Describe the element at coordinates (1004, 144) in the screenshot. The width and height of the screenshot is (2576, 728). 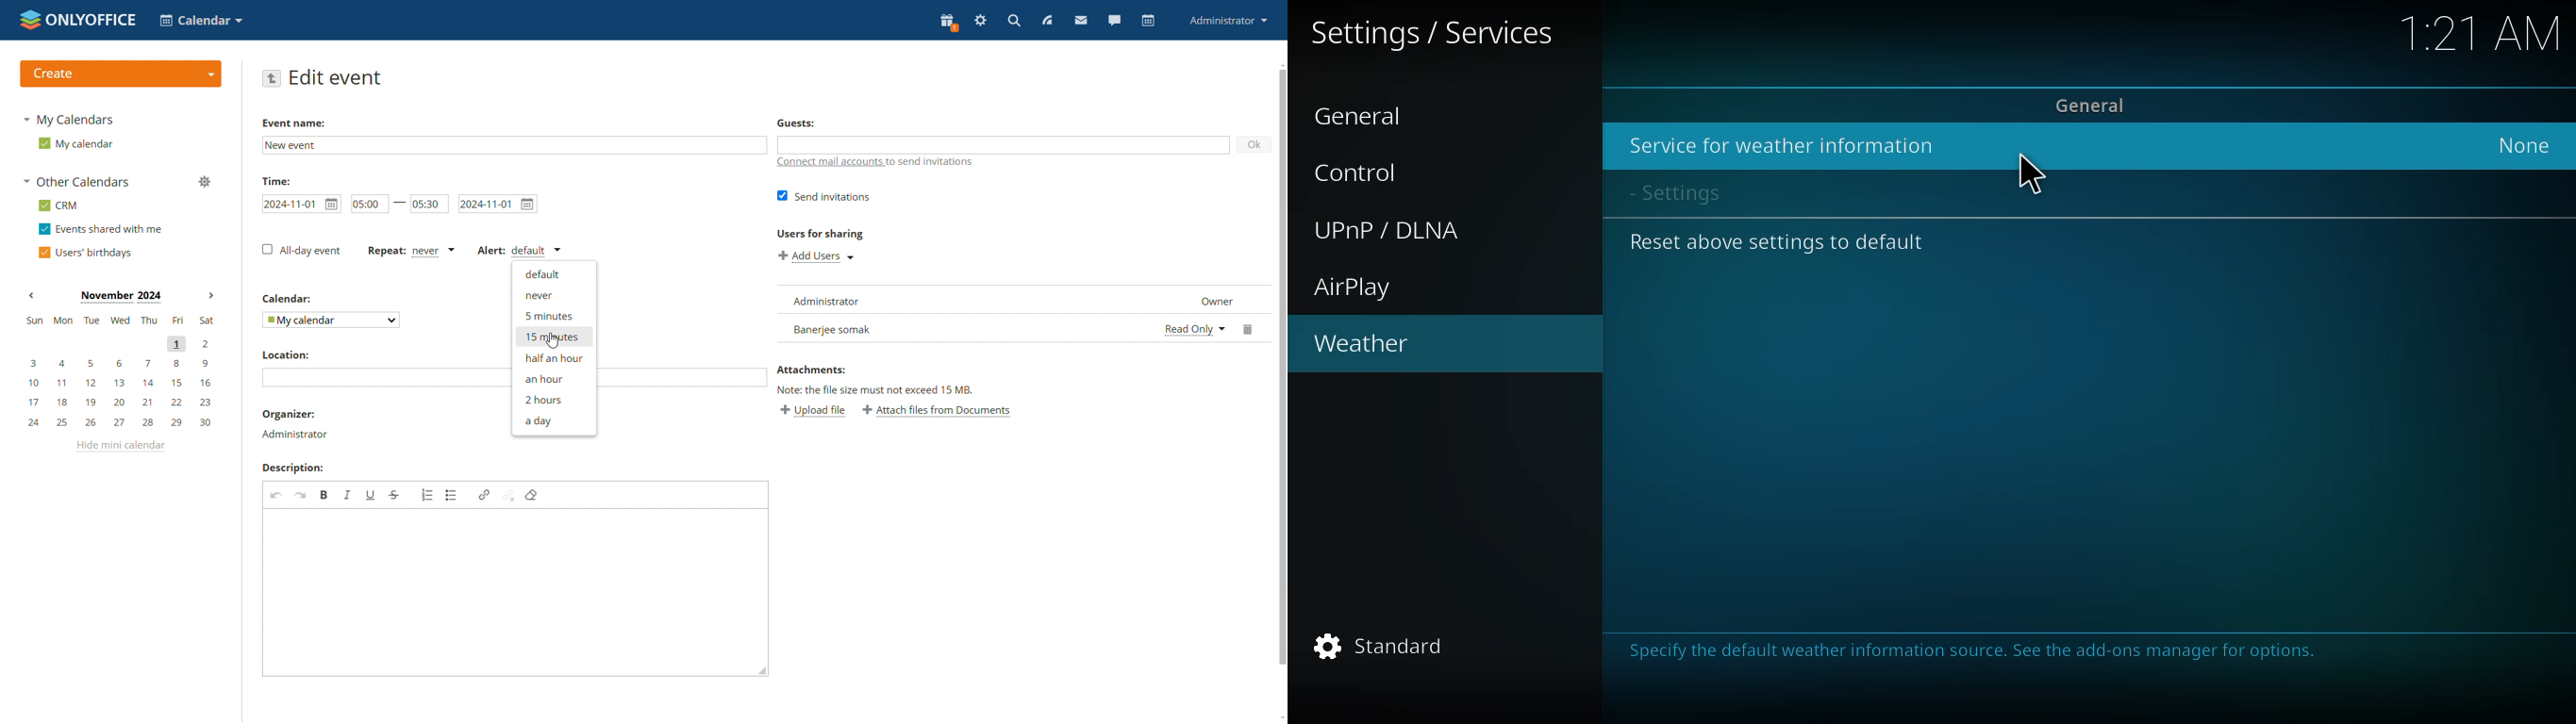
I see `add guests` at that location.